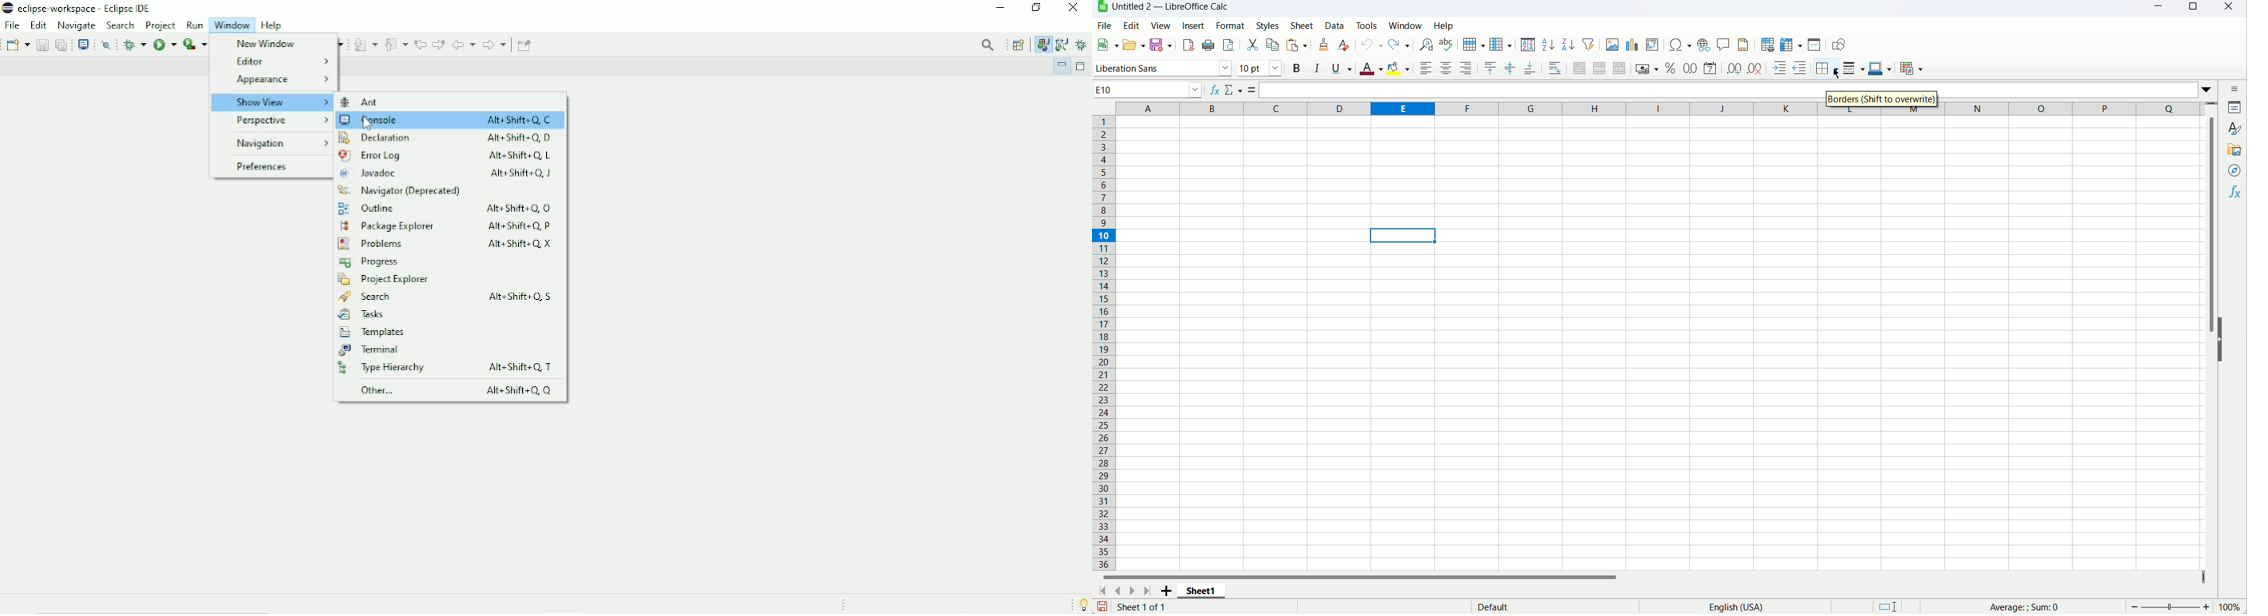 The image size is (2268, 616). Describe the element at coordinates (278, 143) in the screenshot. I see `Navigation` at that location.